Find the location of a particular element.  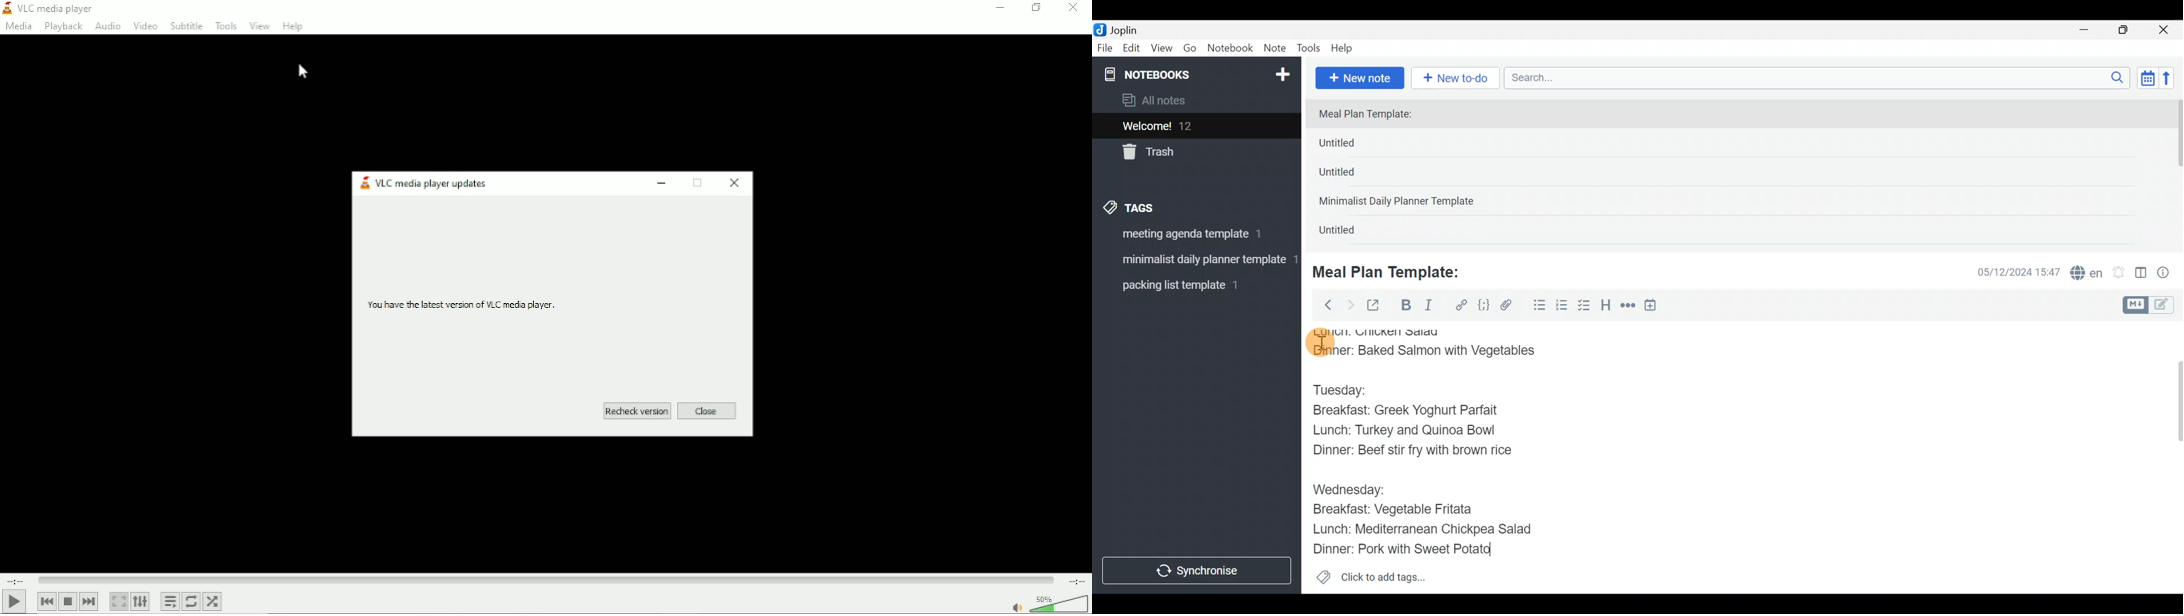

Tag 2 is located at coordinates (1196, 261).